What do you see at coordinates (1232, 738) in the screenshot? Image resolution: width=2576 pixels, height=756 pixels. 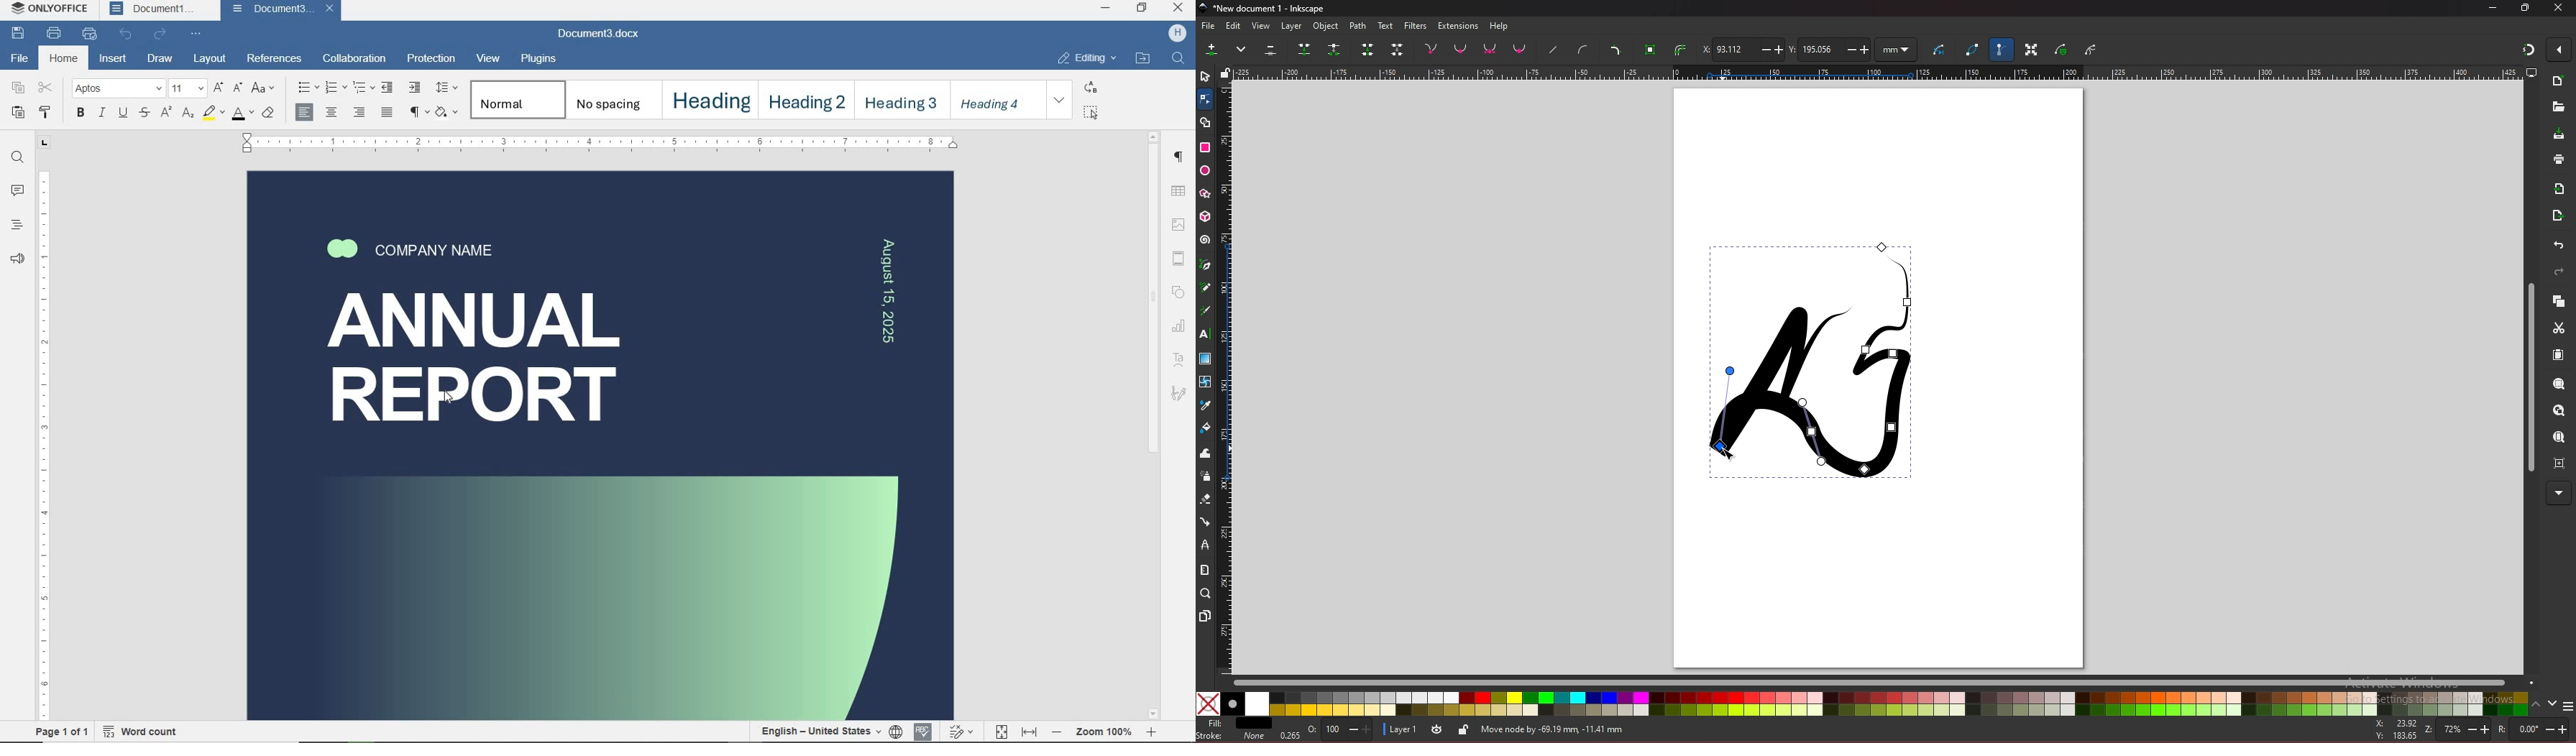 I see `stroke` at bounding box center [1232, 738].